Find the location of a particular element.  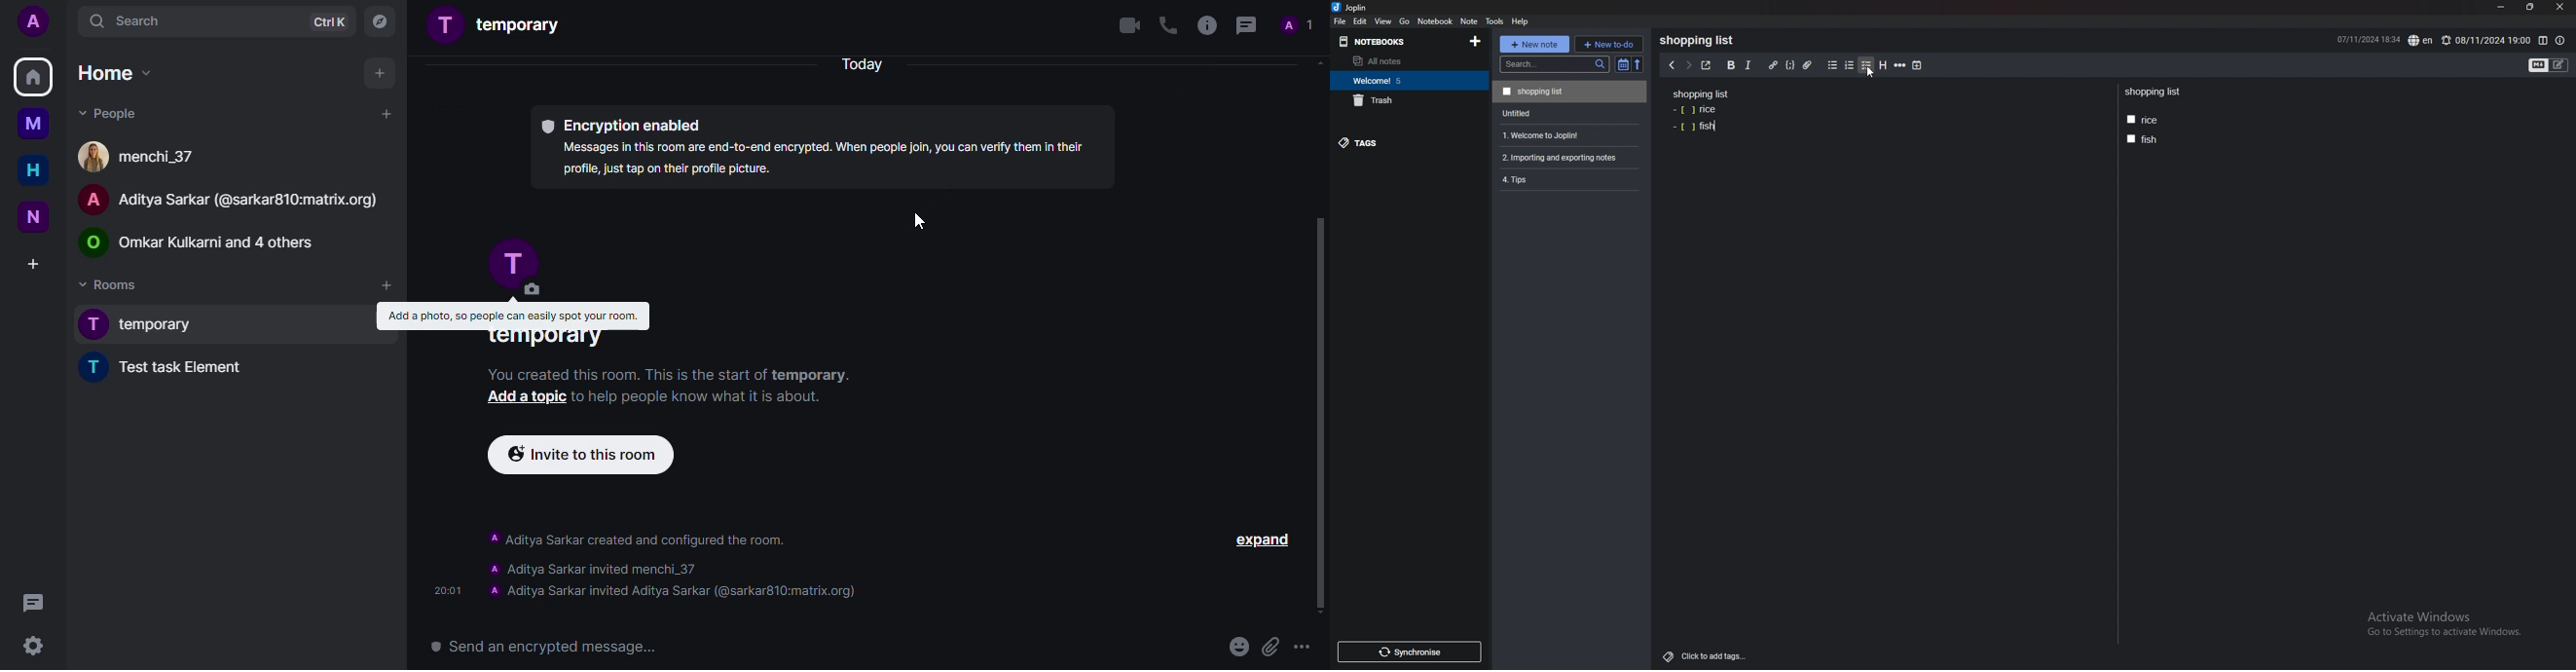

Welcome 5 is located at coordinates (1406, 80).